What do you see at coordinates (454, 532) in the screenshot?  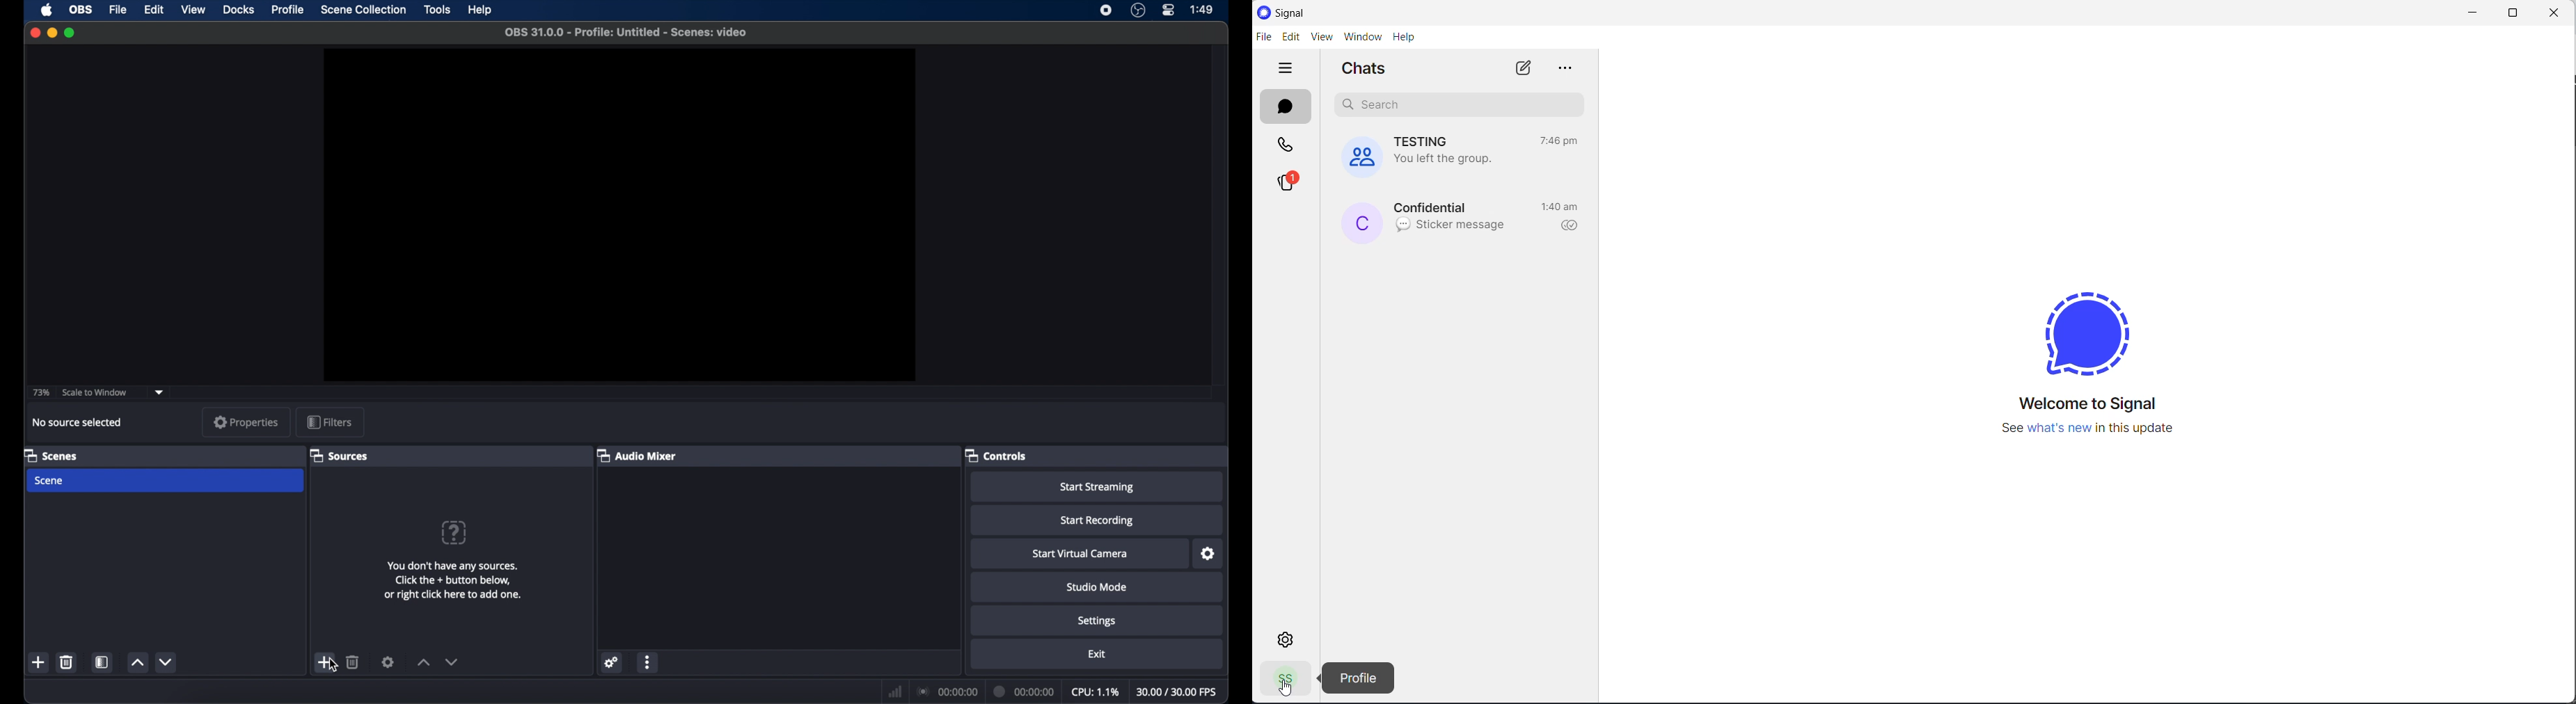 I see `question mark icon` at bounding box center [454, 532].